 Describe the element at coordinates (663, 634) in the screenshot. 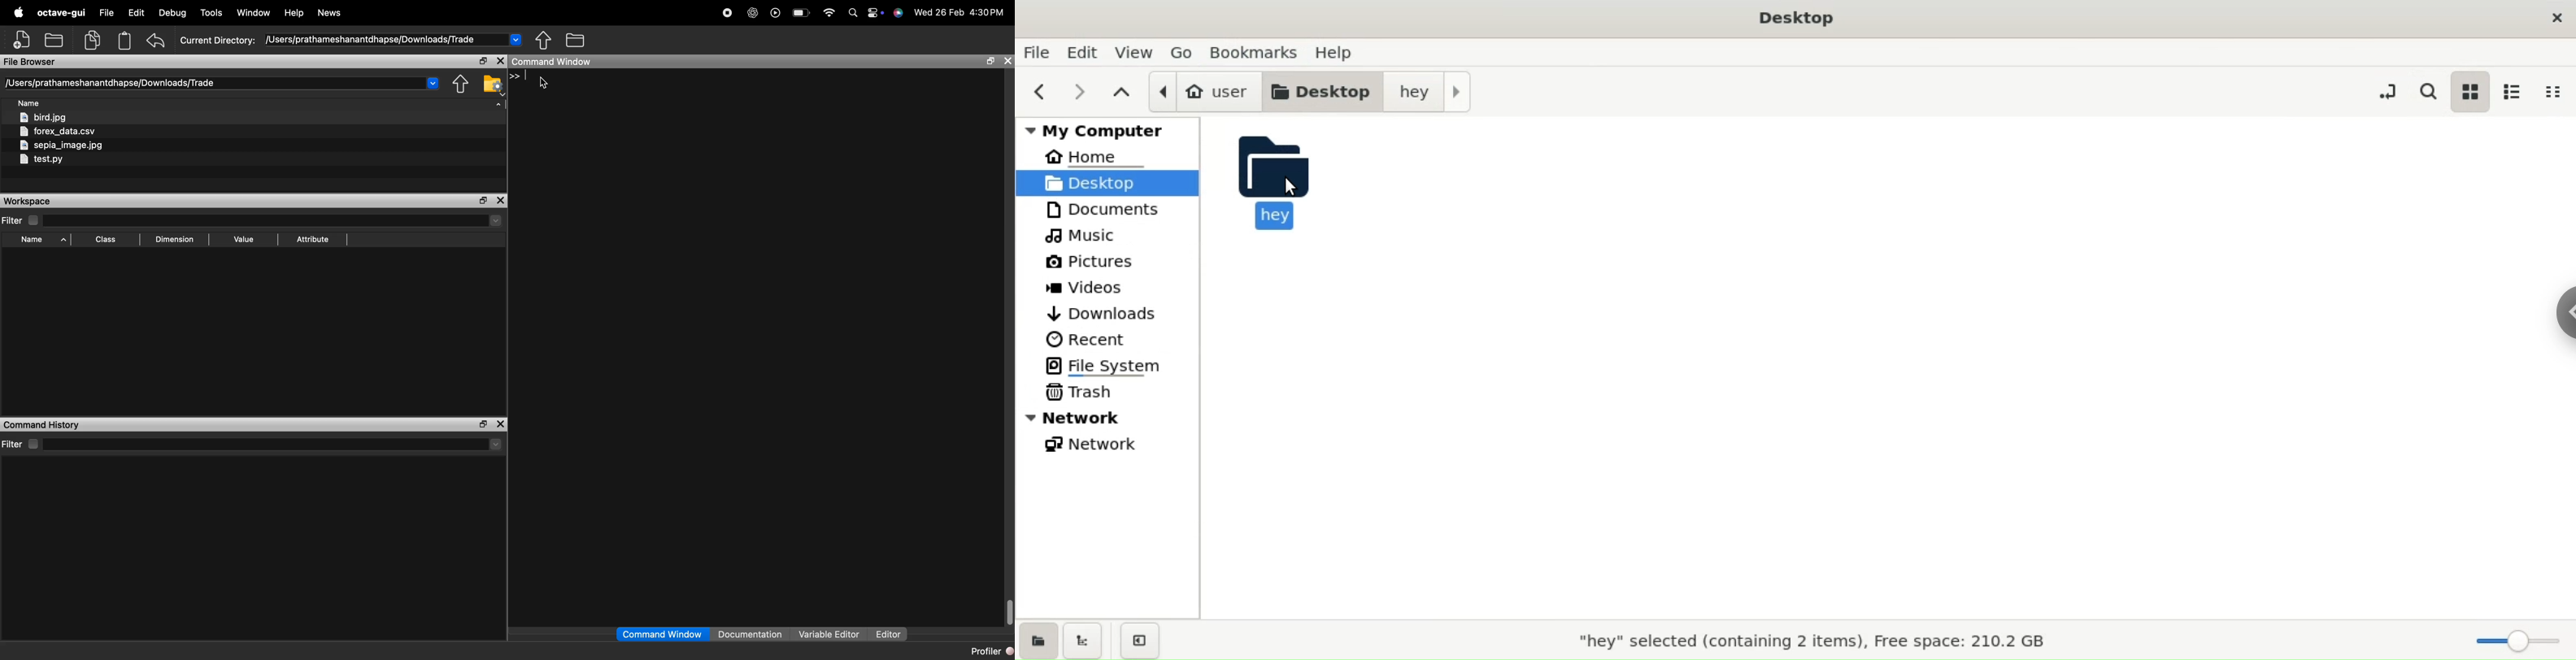

I see `Command Window` at that location.